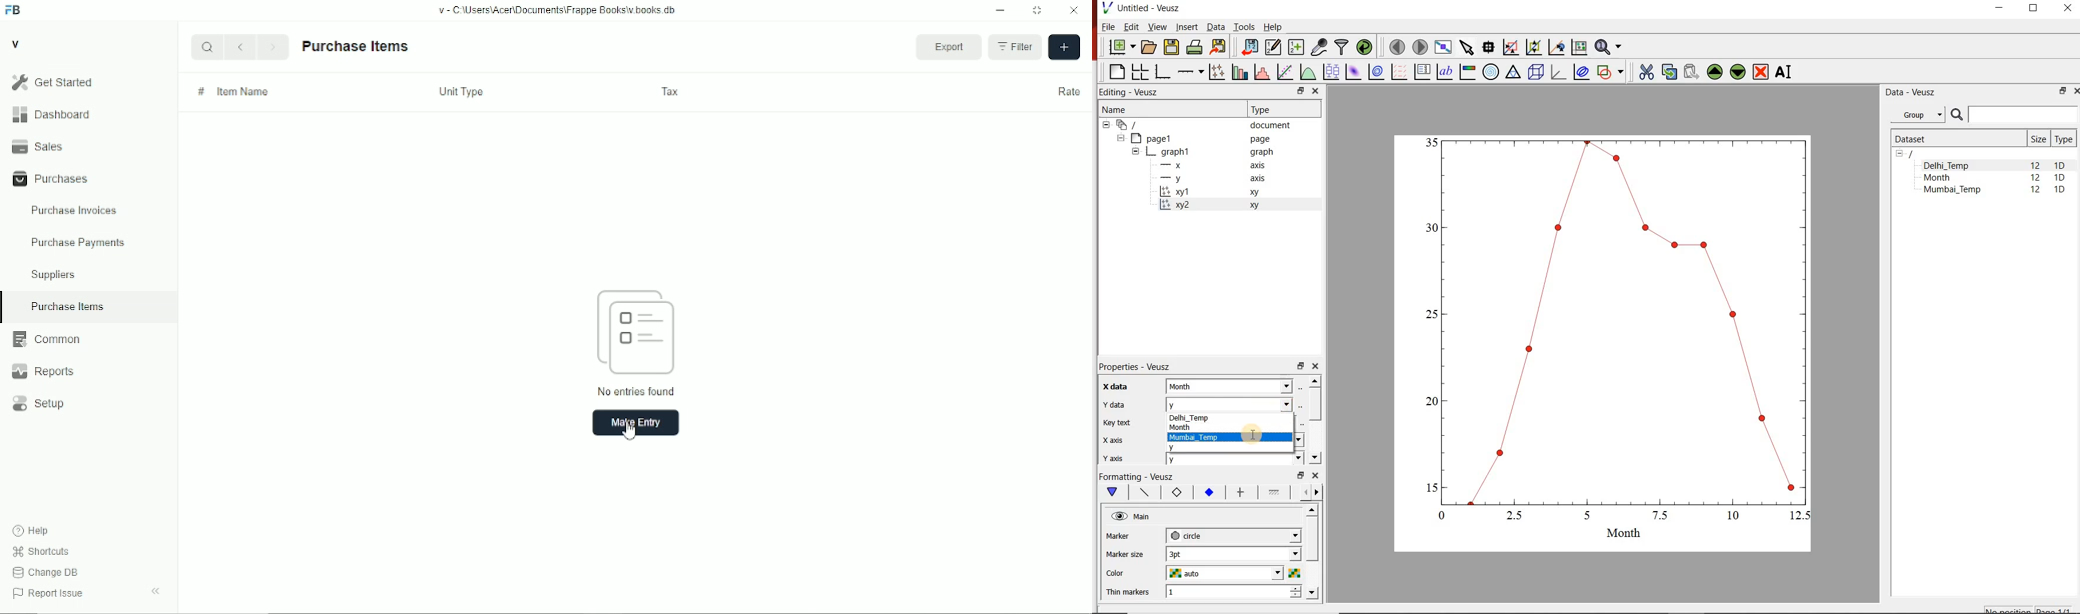 This screenshot has height=616, width=2100. Describe the element at coordinates (74, 211) in the screenshot. I see `purchase invoices` at that location.